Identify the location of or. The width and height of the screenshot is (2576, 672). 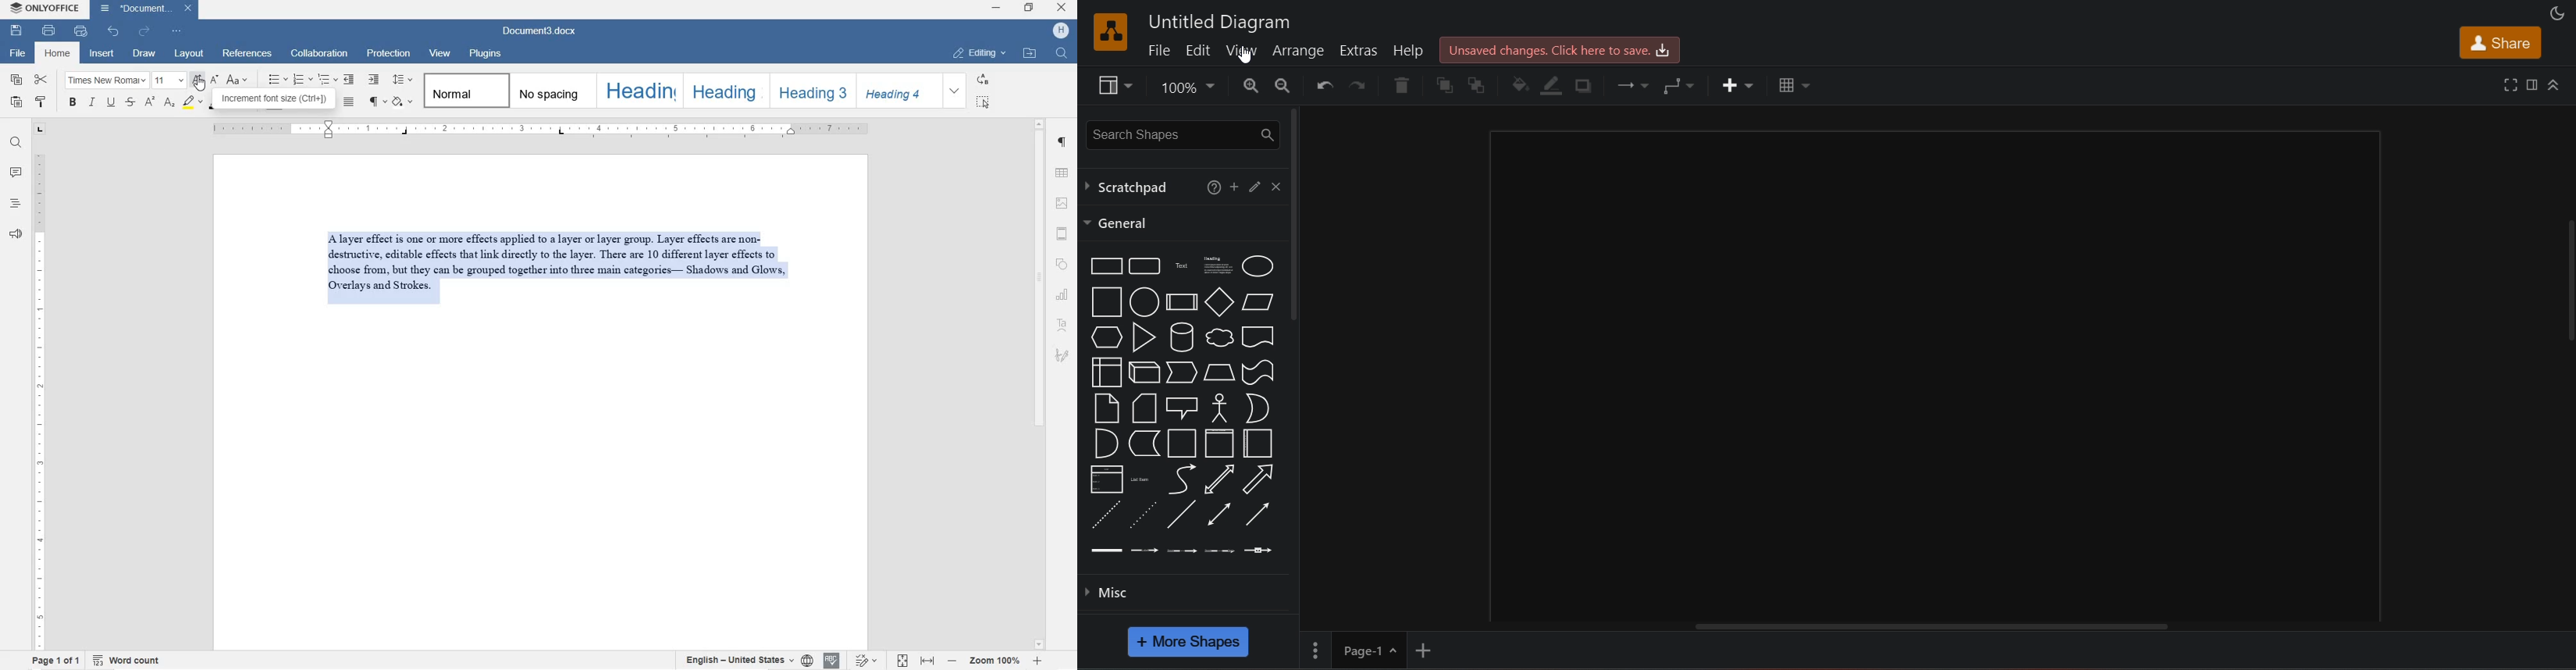
(1259, 408).